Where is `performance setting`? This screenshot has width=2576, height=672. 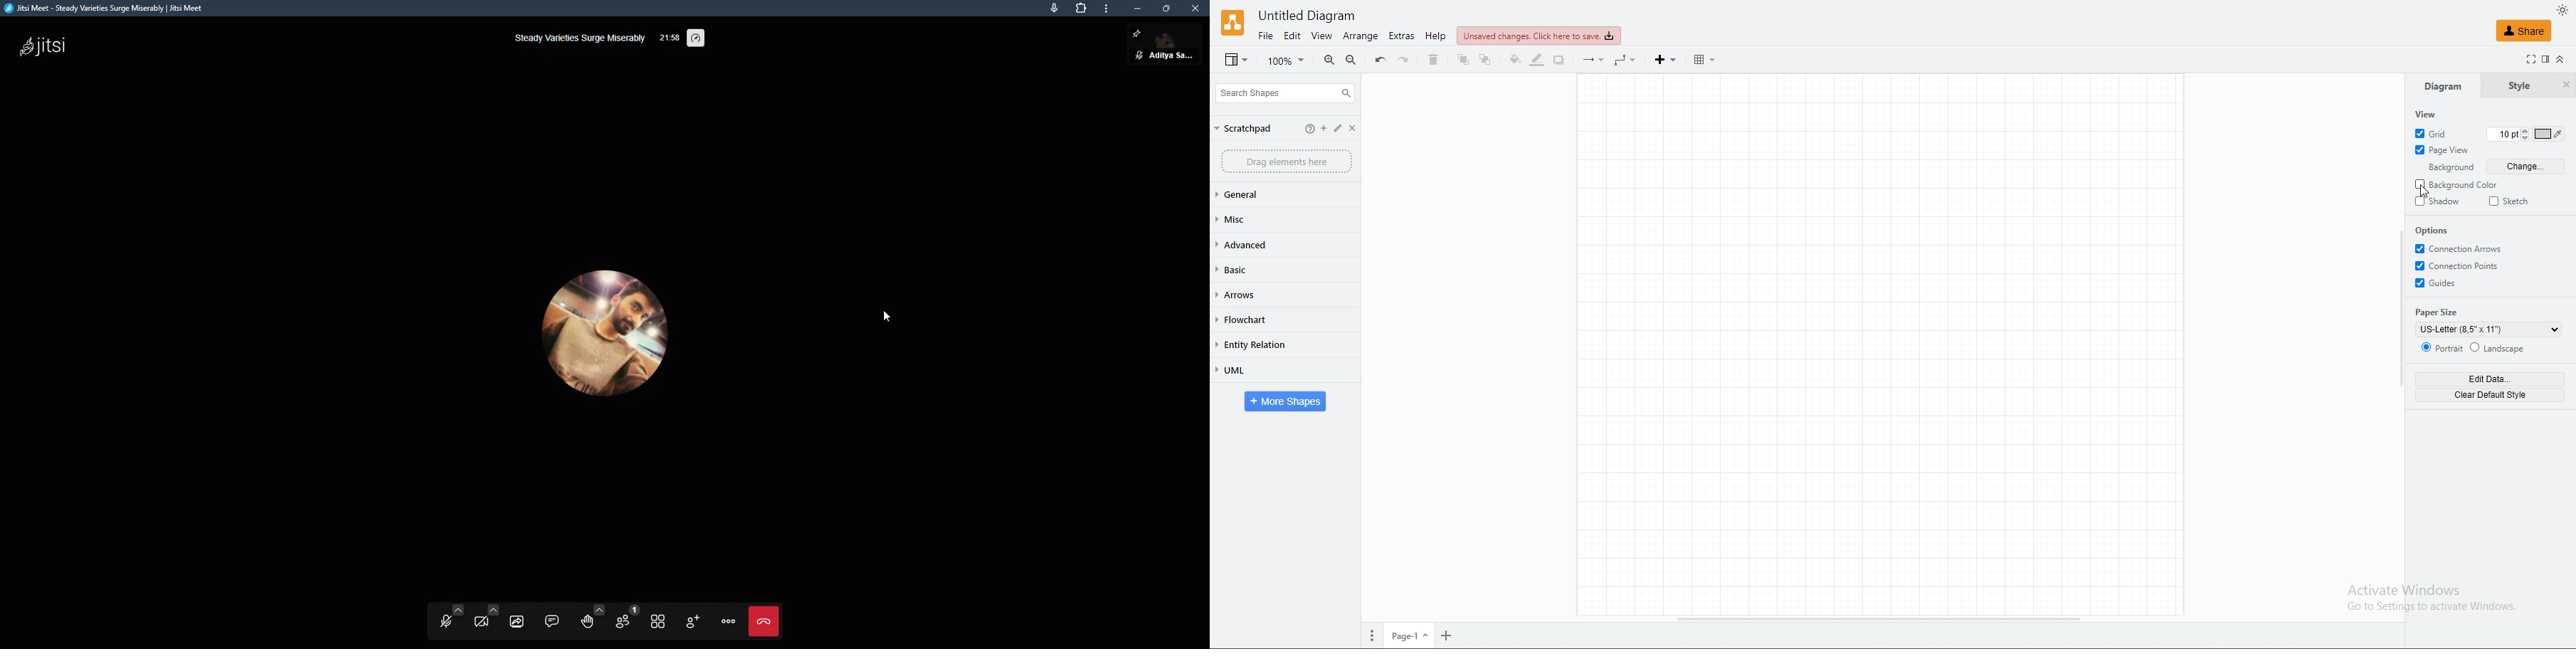 performance setting is located at coordinates (696, 38).